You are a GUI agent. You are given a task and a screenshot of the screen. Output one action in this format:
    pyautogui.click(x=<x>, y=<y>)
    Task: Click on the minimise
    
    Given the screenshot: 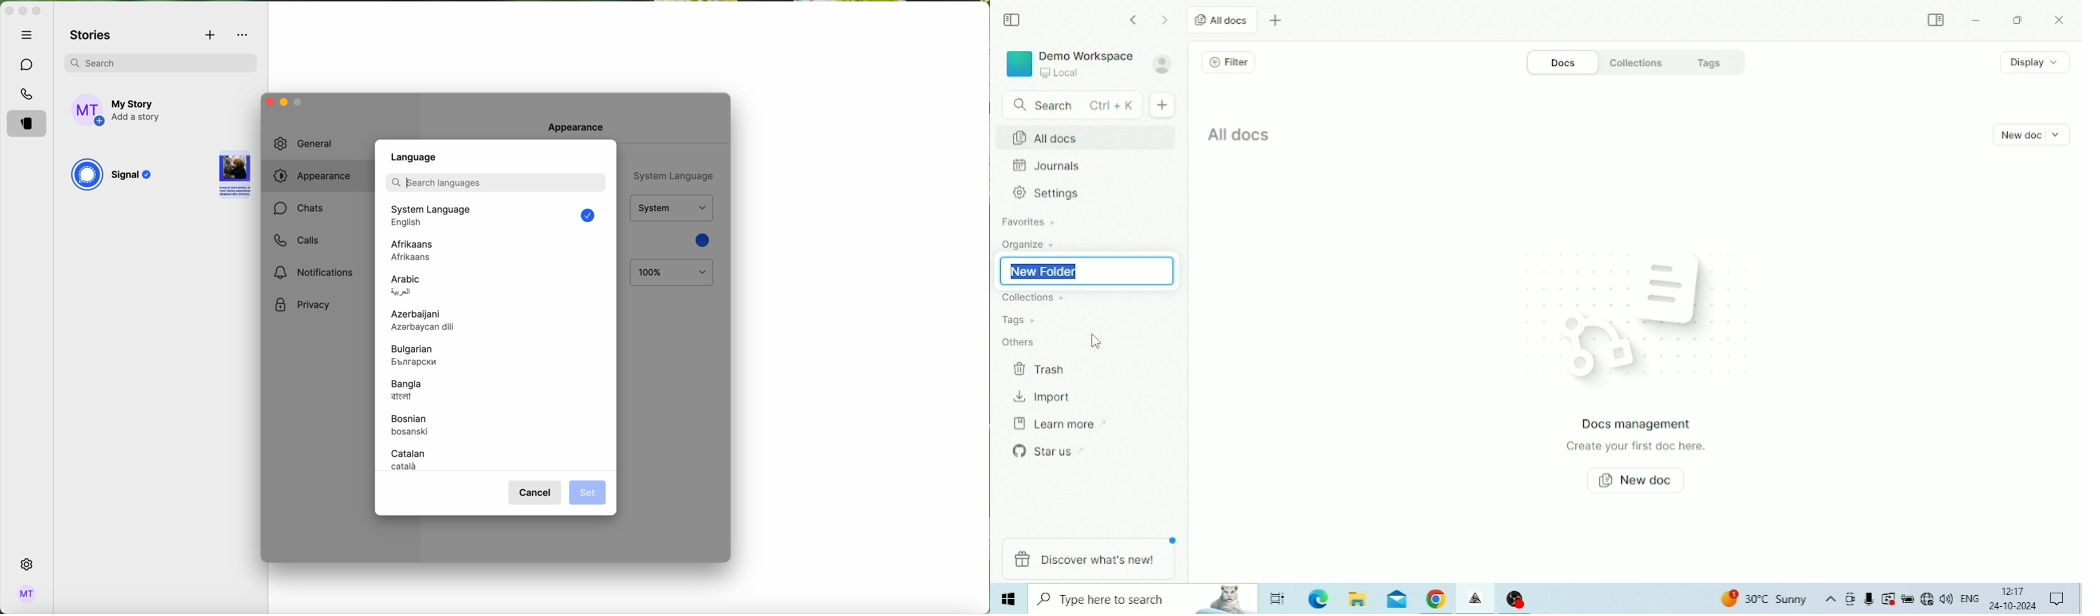 What is the action you would take?
    pyautogui.click(x=299, y=104)
    